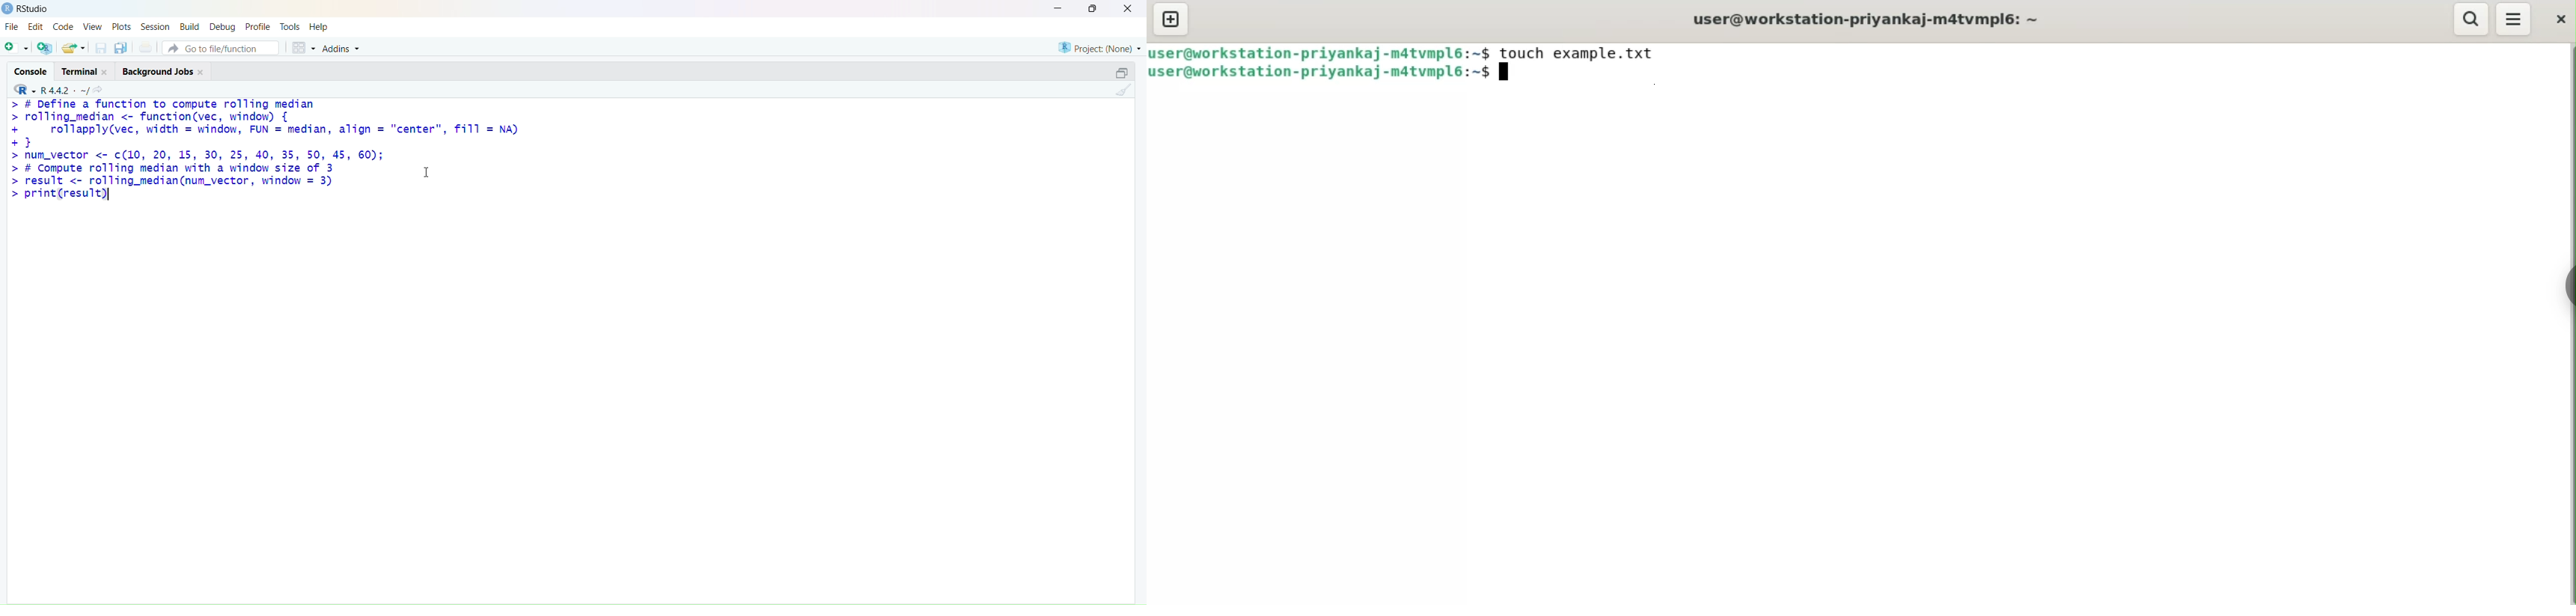 The width and height of the screenshot is (2576, 616). Describe the element at coordinates (305, 48) in the screenshot. I see `grid` at that location.